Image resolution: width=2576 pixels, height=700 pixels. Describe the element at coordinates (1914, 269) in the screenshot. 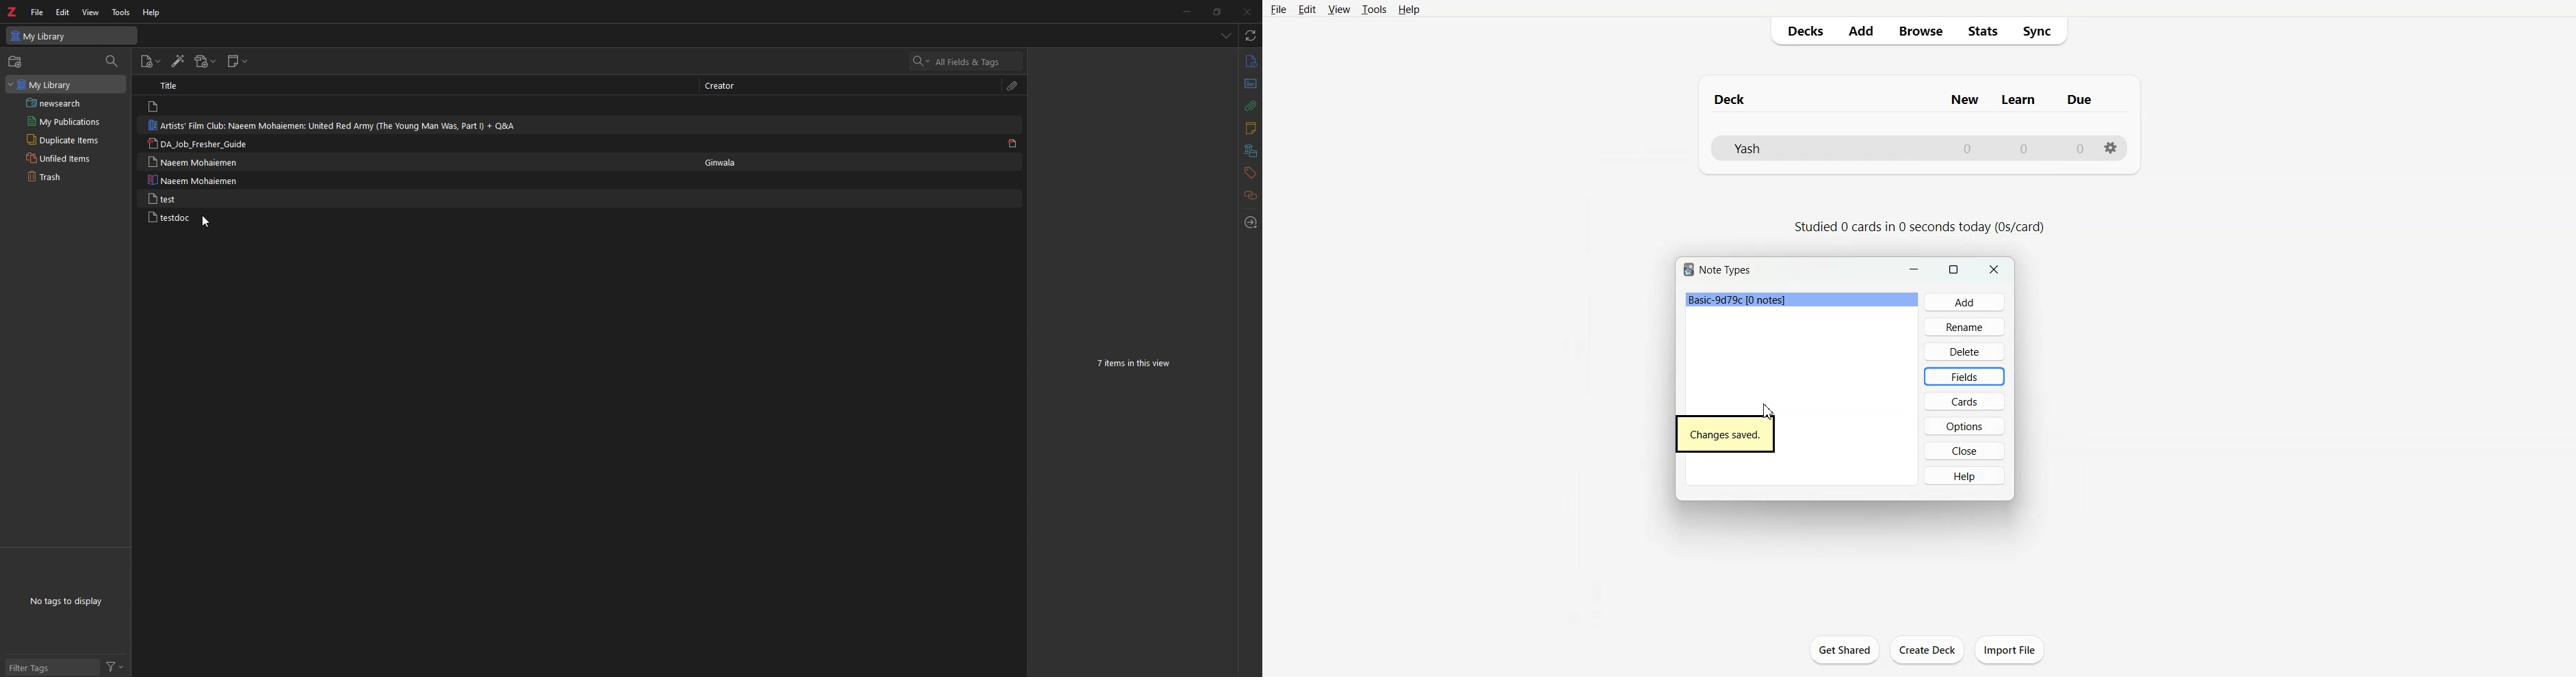

I see `Minimize` at that location.